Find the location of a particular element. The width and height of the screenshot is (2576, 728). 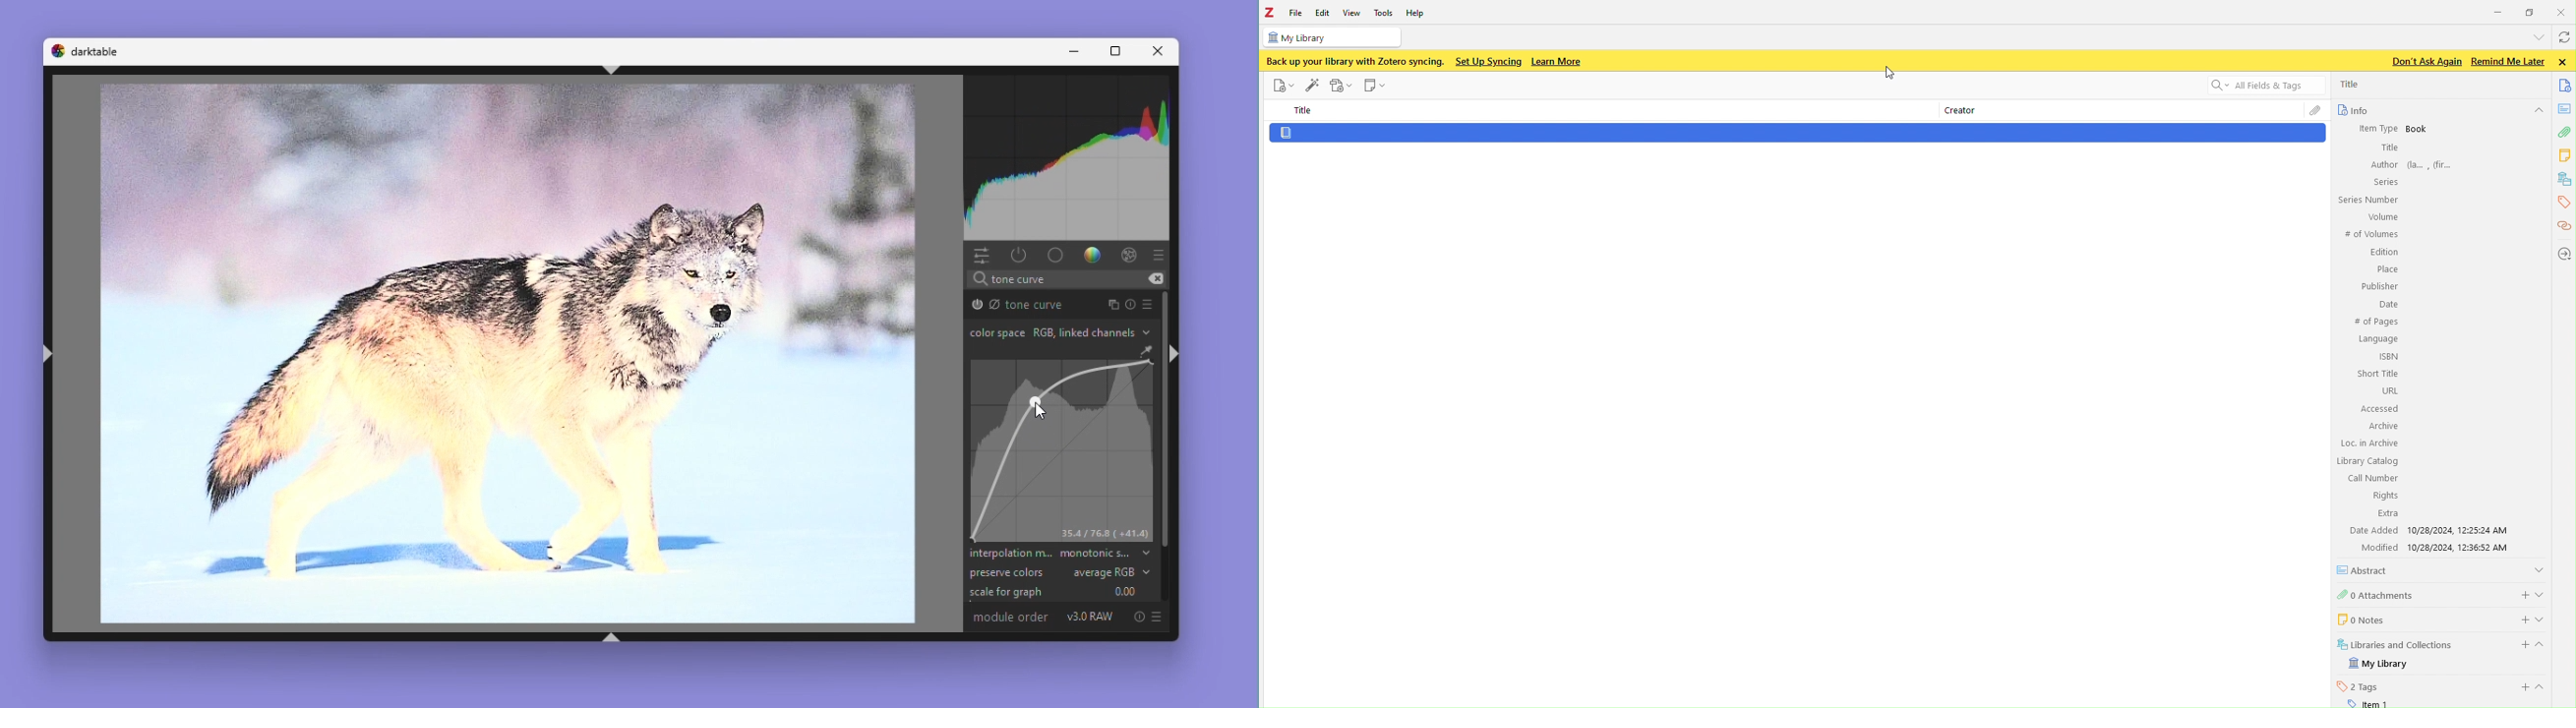

shift+ctrl+l is located at coordinates (48, 353).